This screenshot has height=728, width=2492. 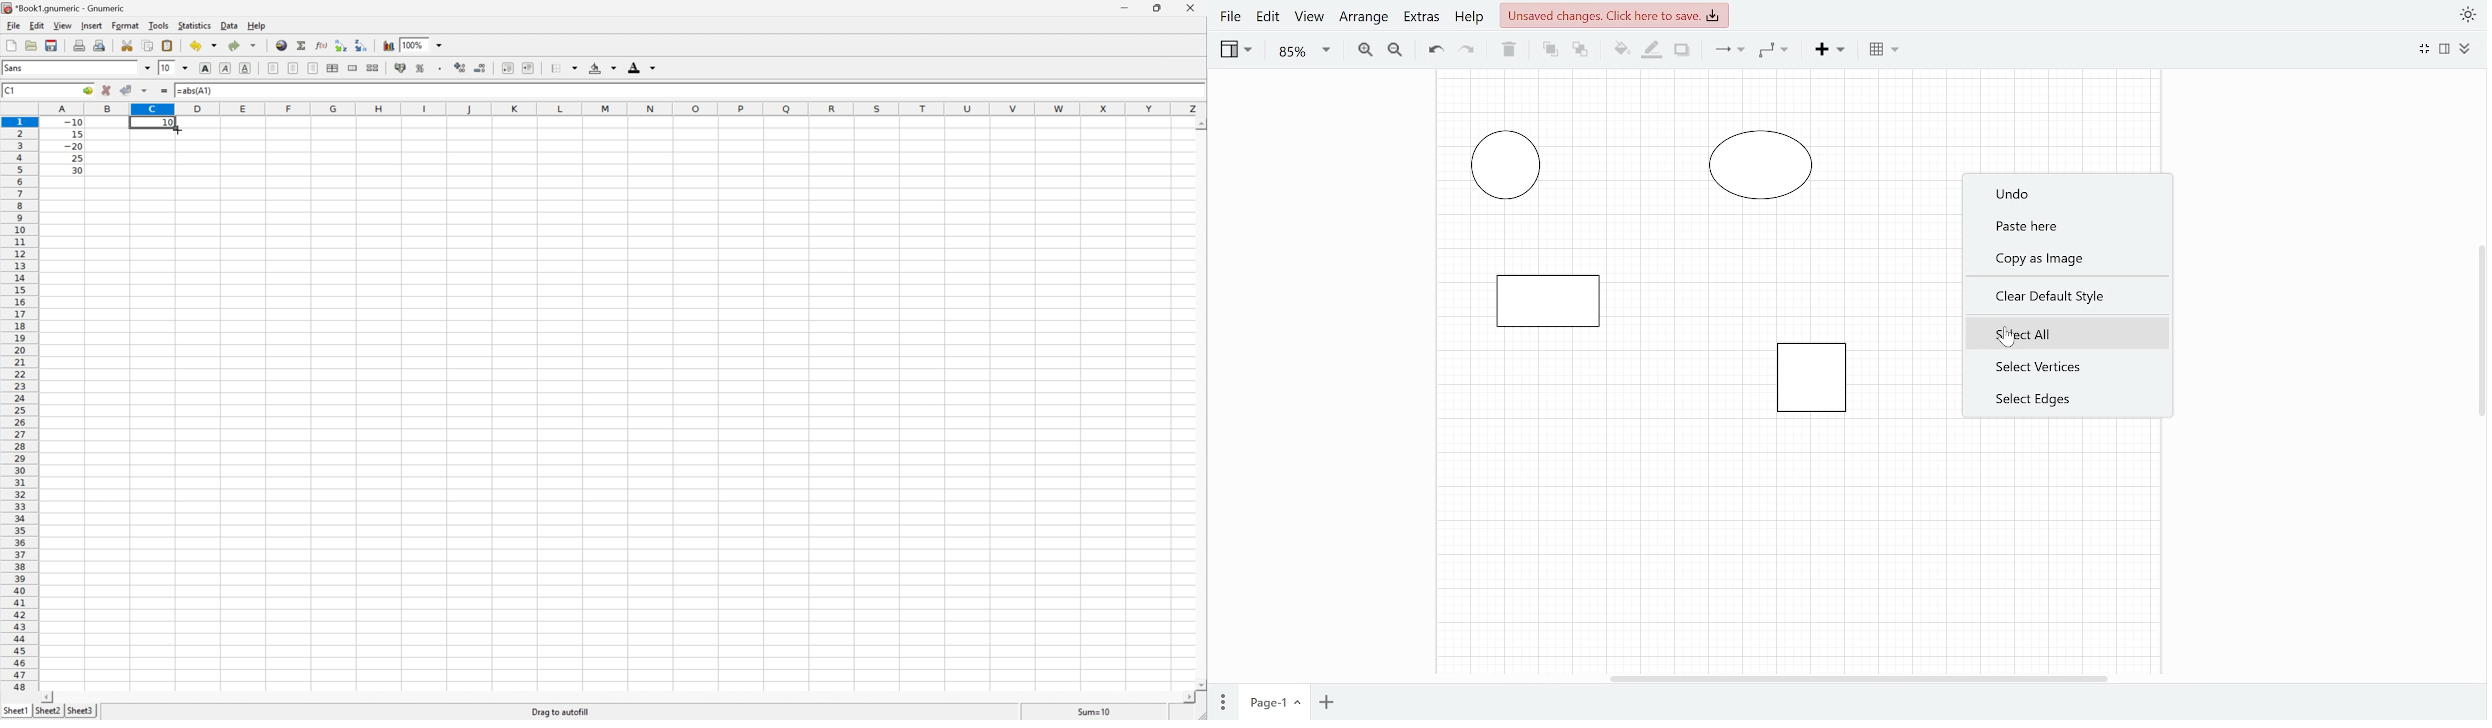 I want to click on Help, so click(x=1469, y=21).